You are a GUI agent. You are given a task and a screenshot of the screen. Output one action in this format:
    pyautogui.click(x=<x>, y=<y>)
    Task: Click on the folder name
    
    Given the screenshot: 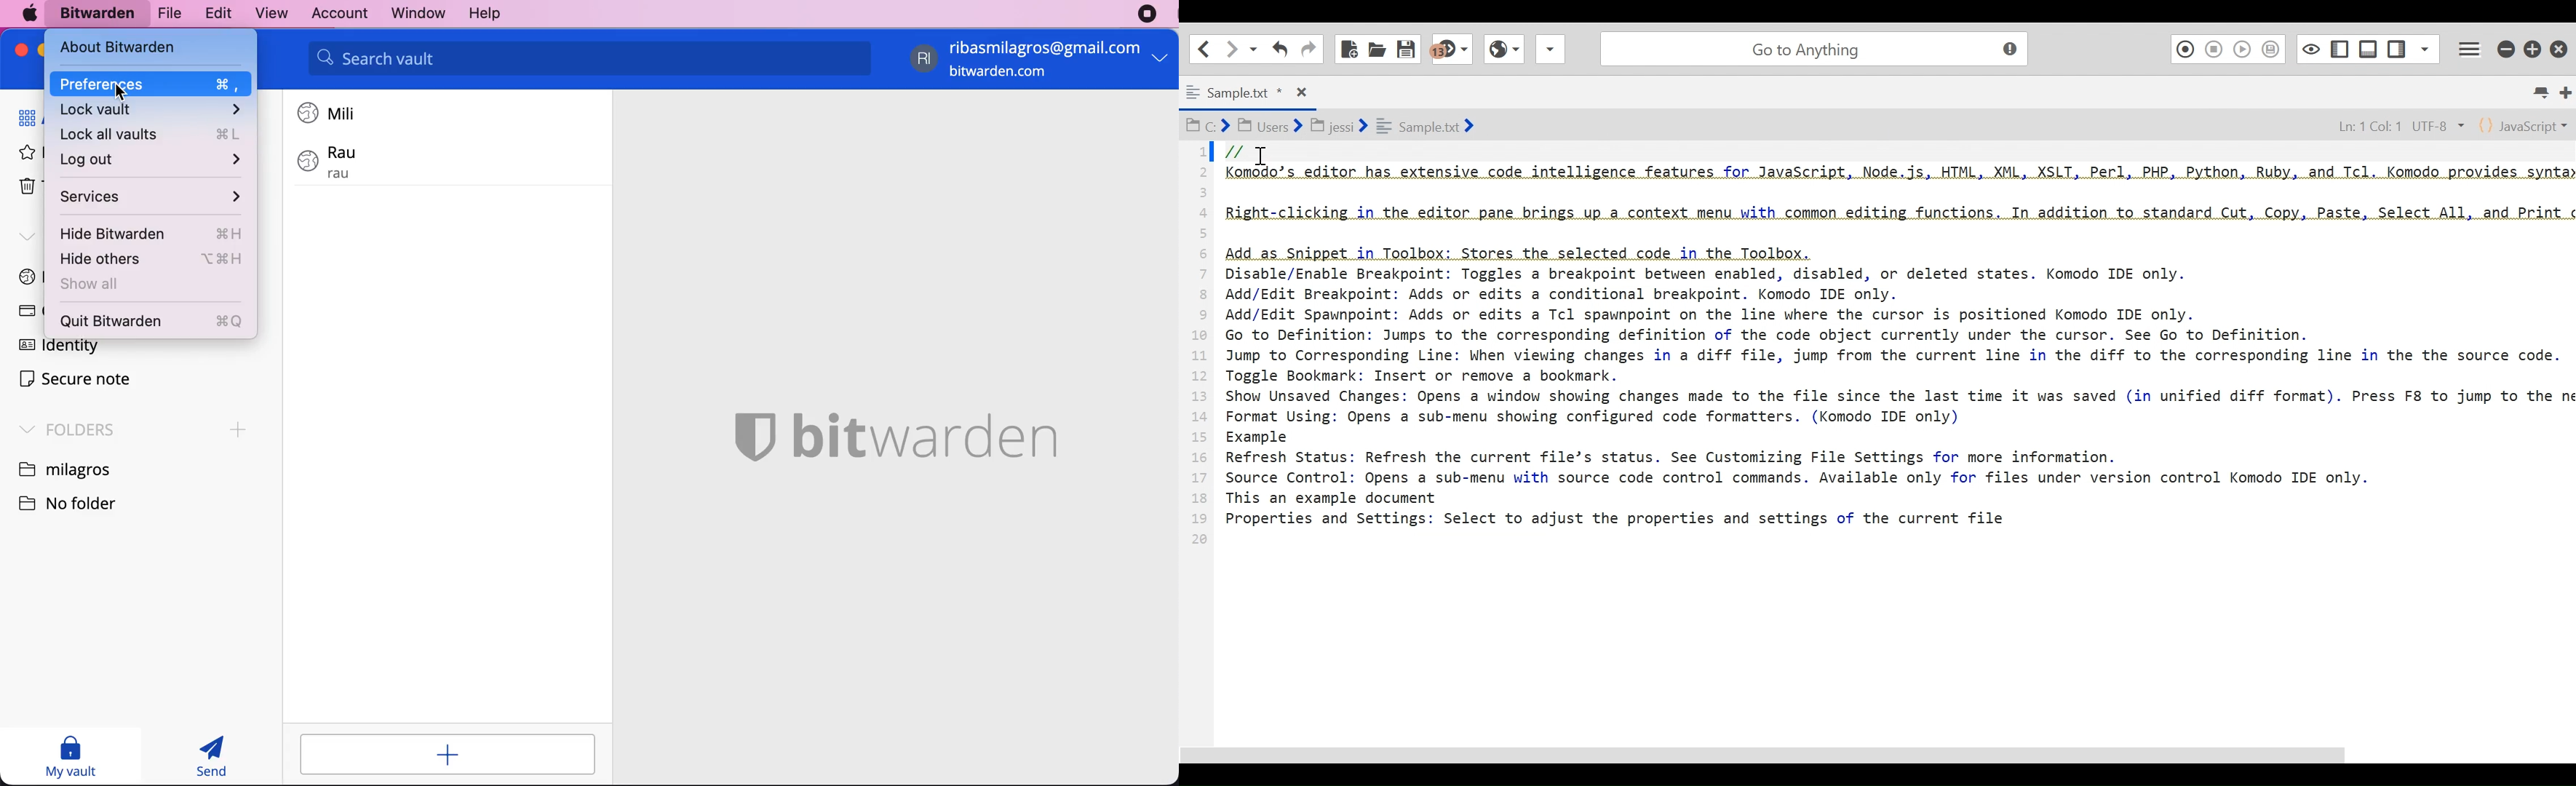 What is the action you would take?
    pyautogui.click(x=66, y=468)
    